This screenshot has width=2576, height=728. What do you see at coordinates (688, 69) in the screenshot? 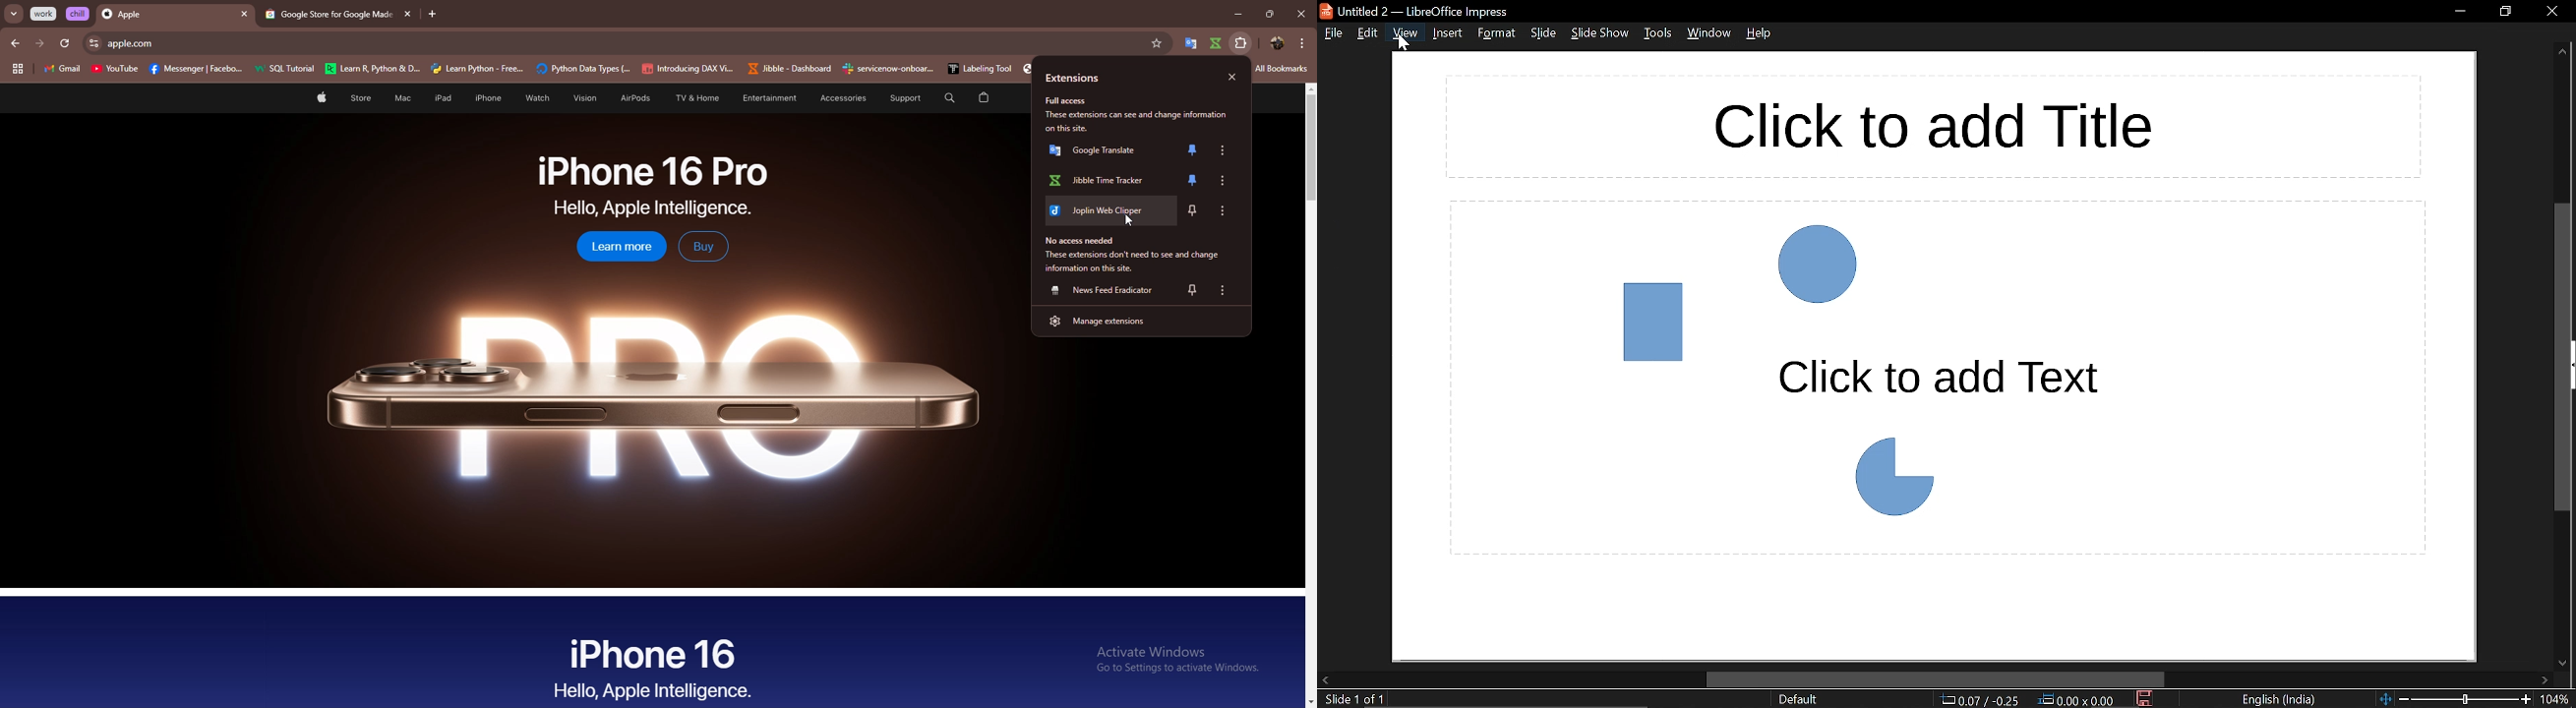
I see `Introducing DAX Vi..` at bounding box center [688, 69].